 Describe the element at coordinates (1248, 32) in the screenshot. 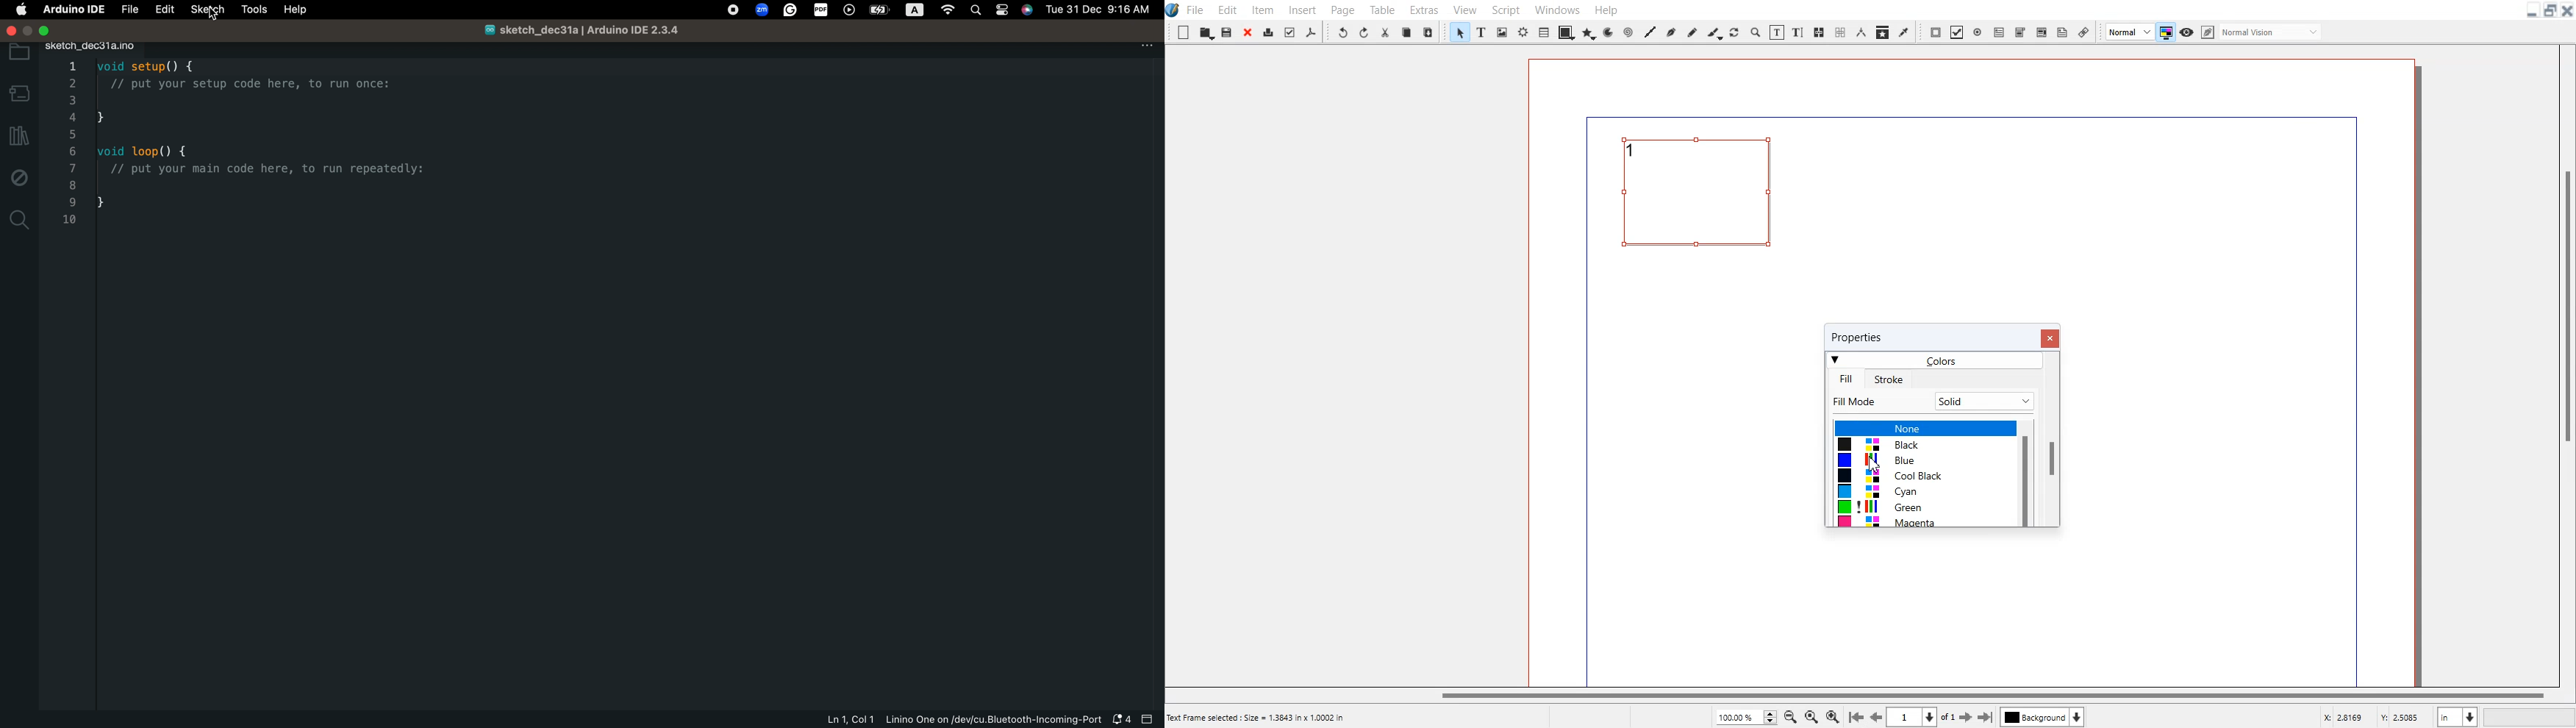

I see `Close` at that location.